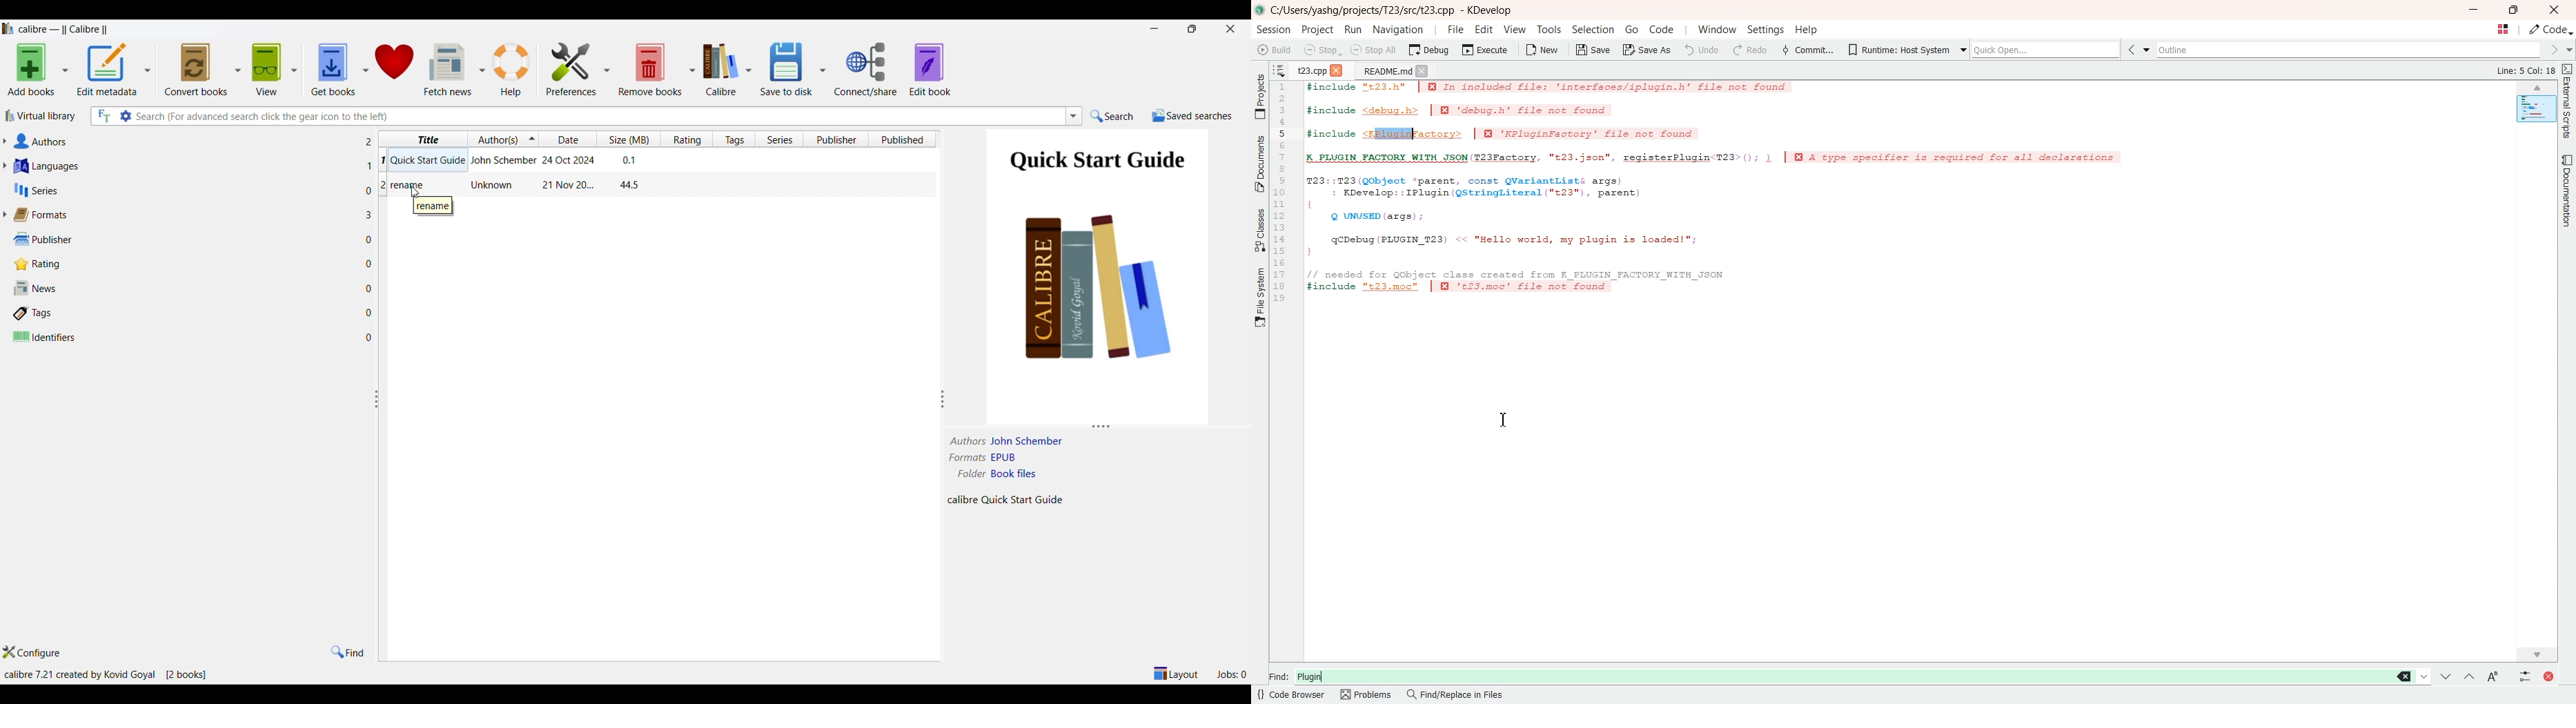 The image size is (2576, 728). Describe the element at coordinates (691, 70) in the screenshot. I see `Remove book options` at that location.